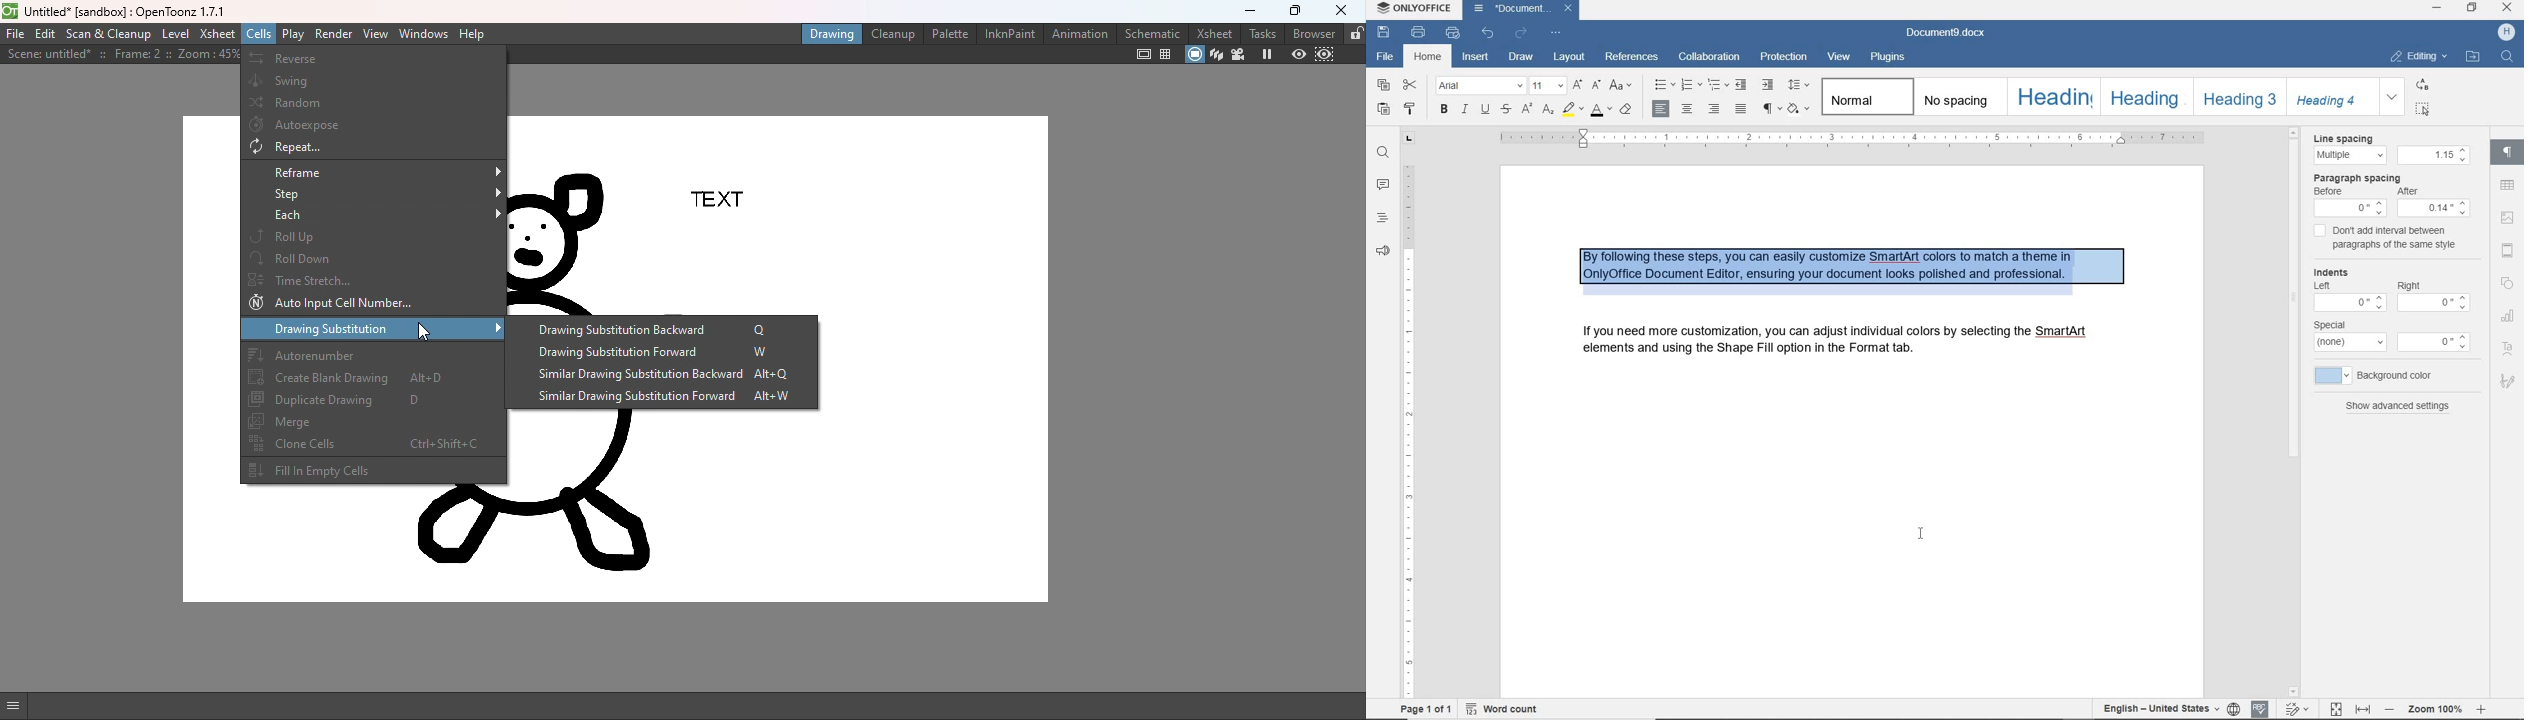  What do you see at coordinates (2347, 155) in the screenshot?
I see `Multiple ` at bounding box center [2347, 155].